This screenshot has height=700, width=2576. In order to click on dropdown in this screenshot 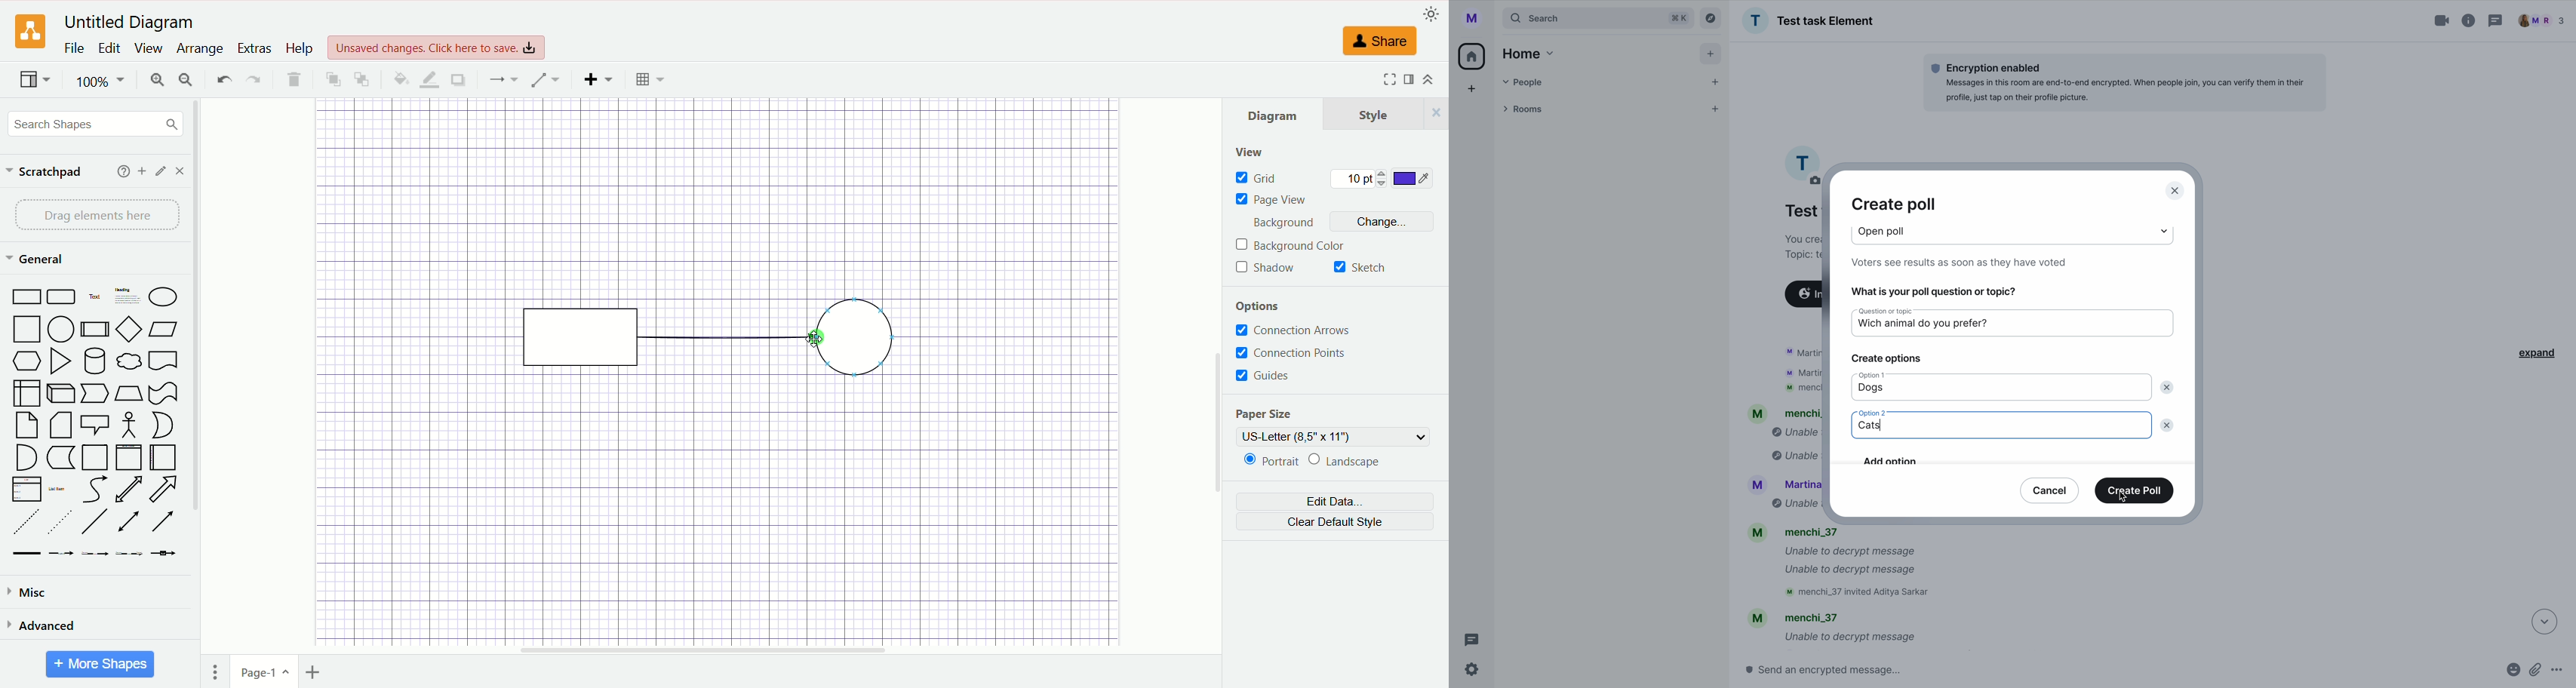, I will do `click(2161, 229)`.